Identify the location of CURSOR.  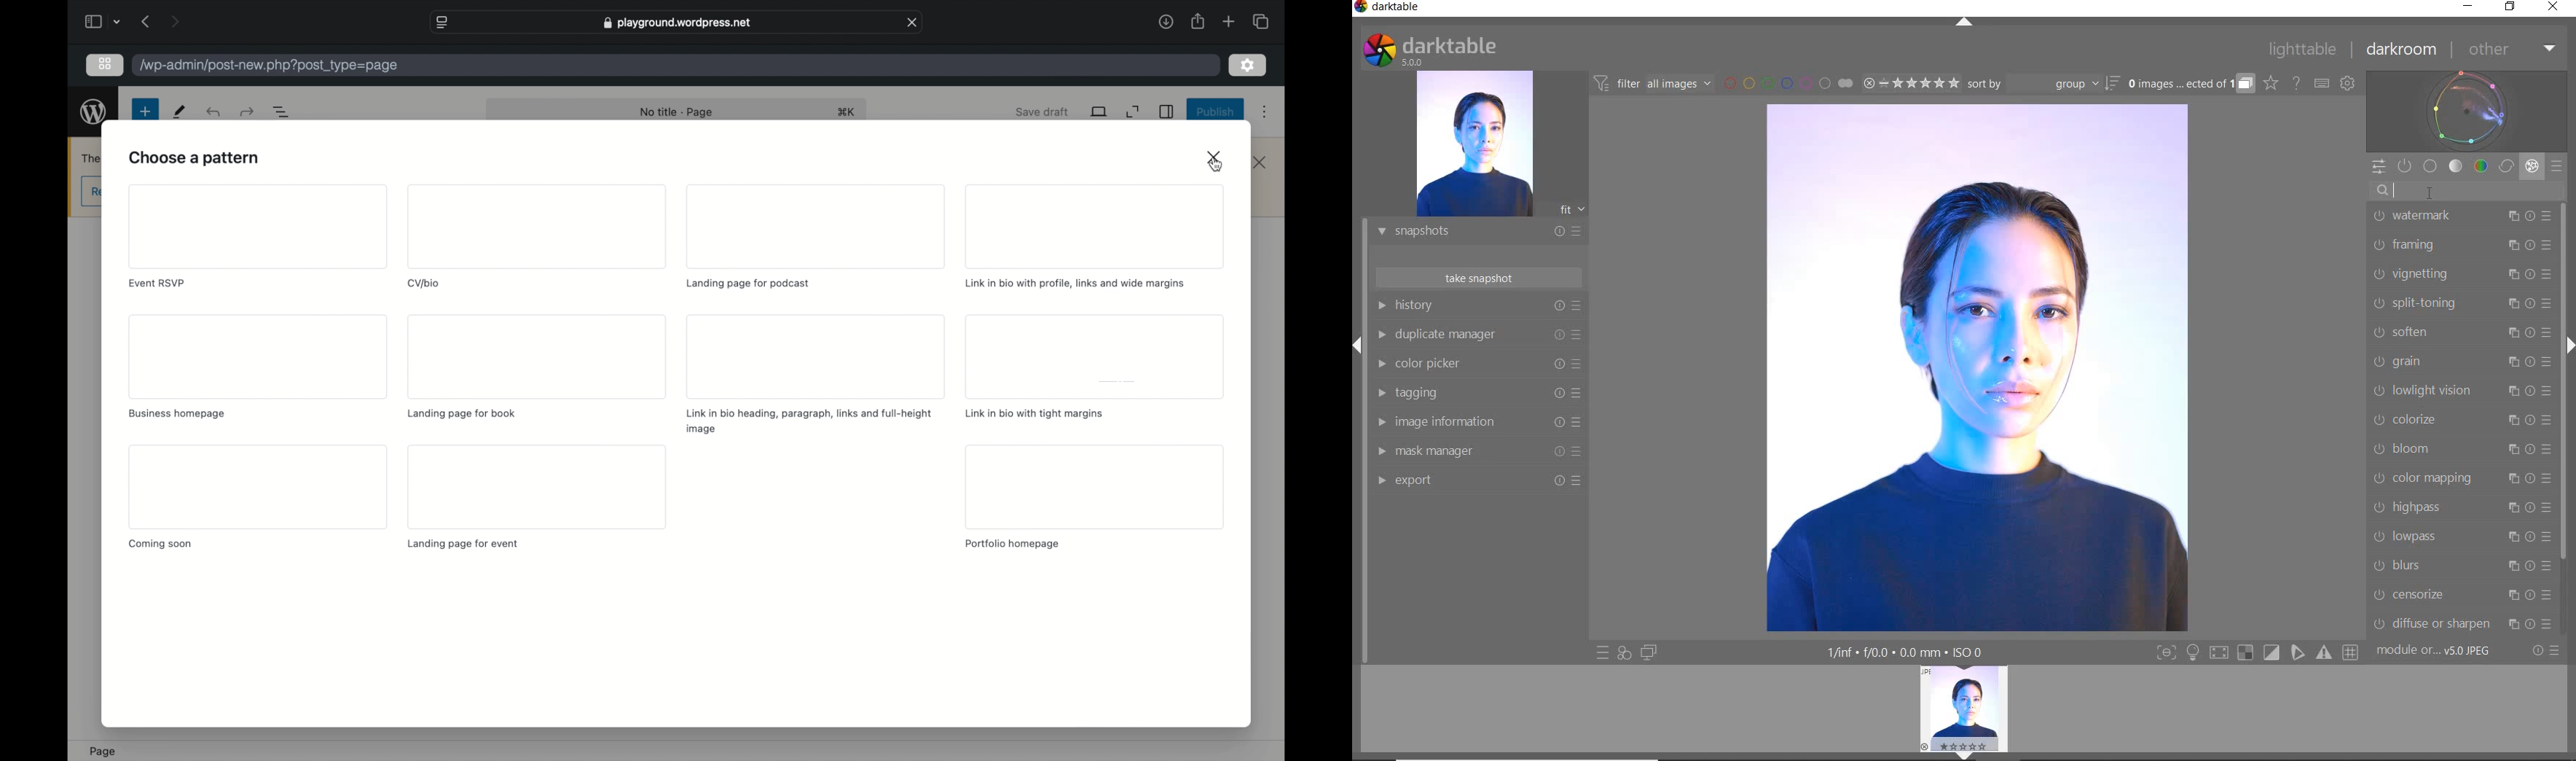
(2430, 191).